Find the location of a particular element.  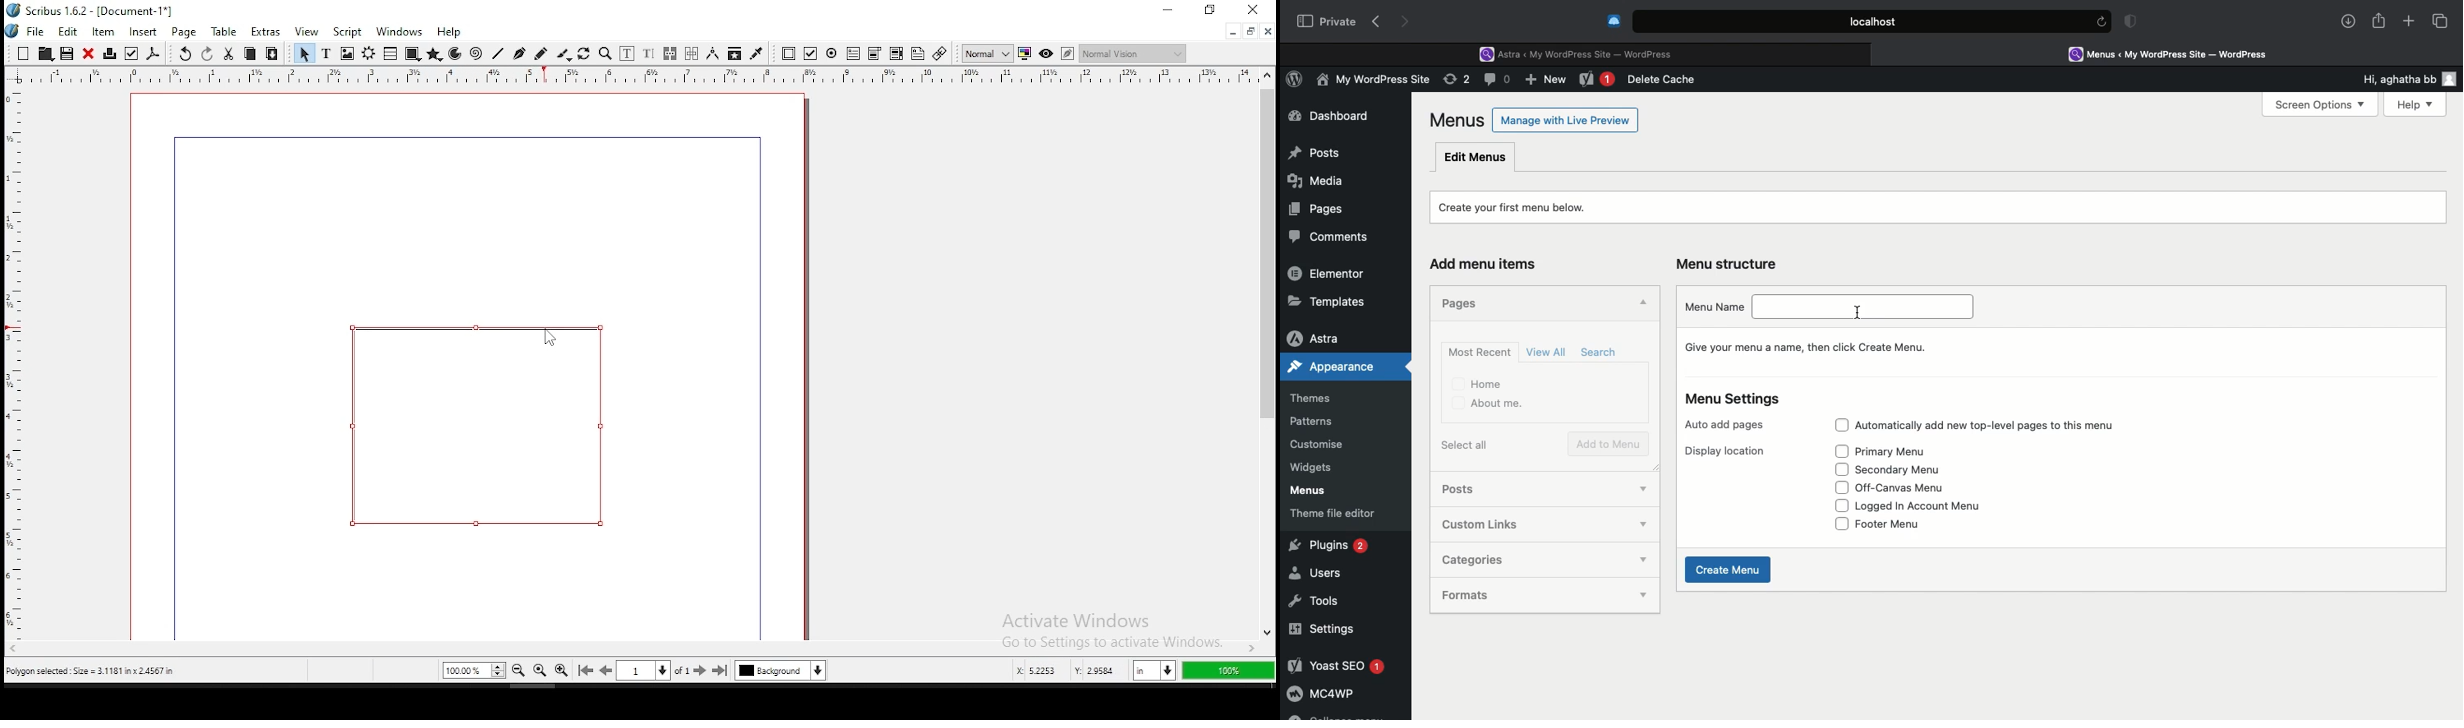

toggle color management system is located at coordinates (1024, 54).